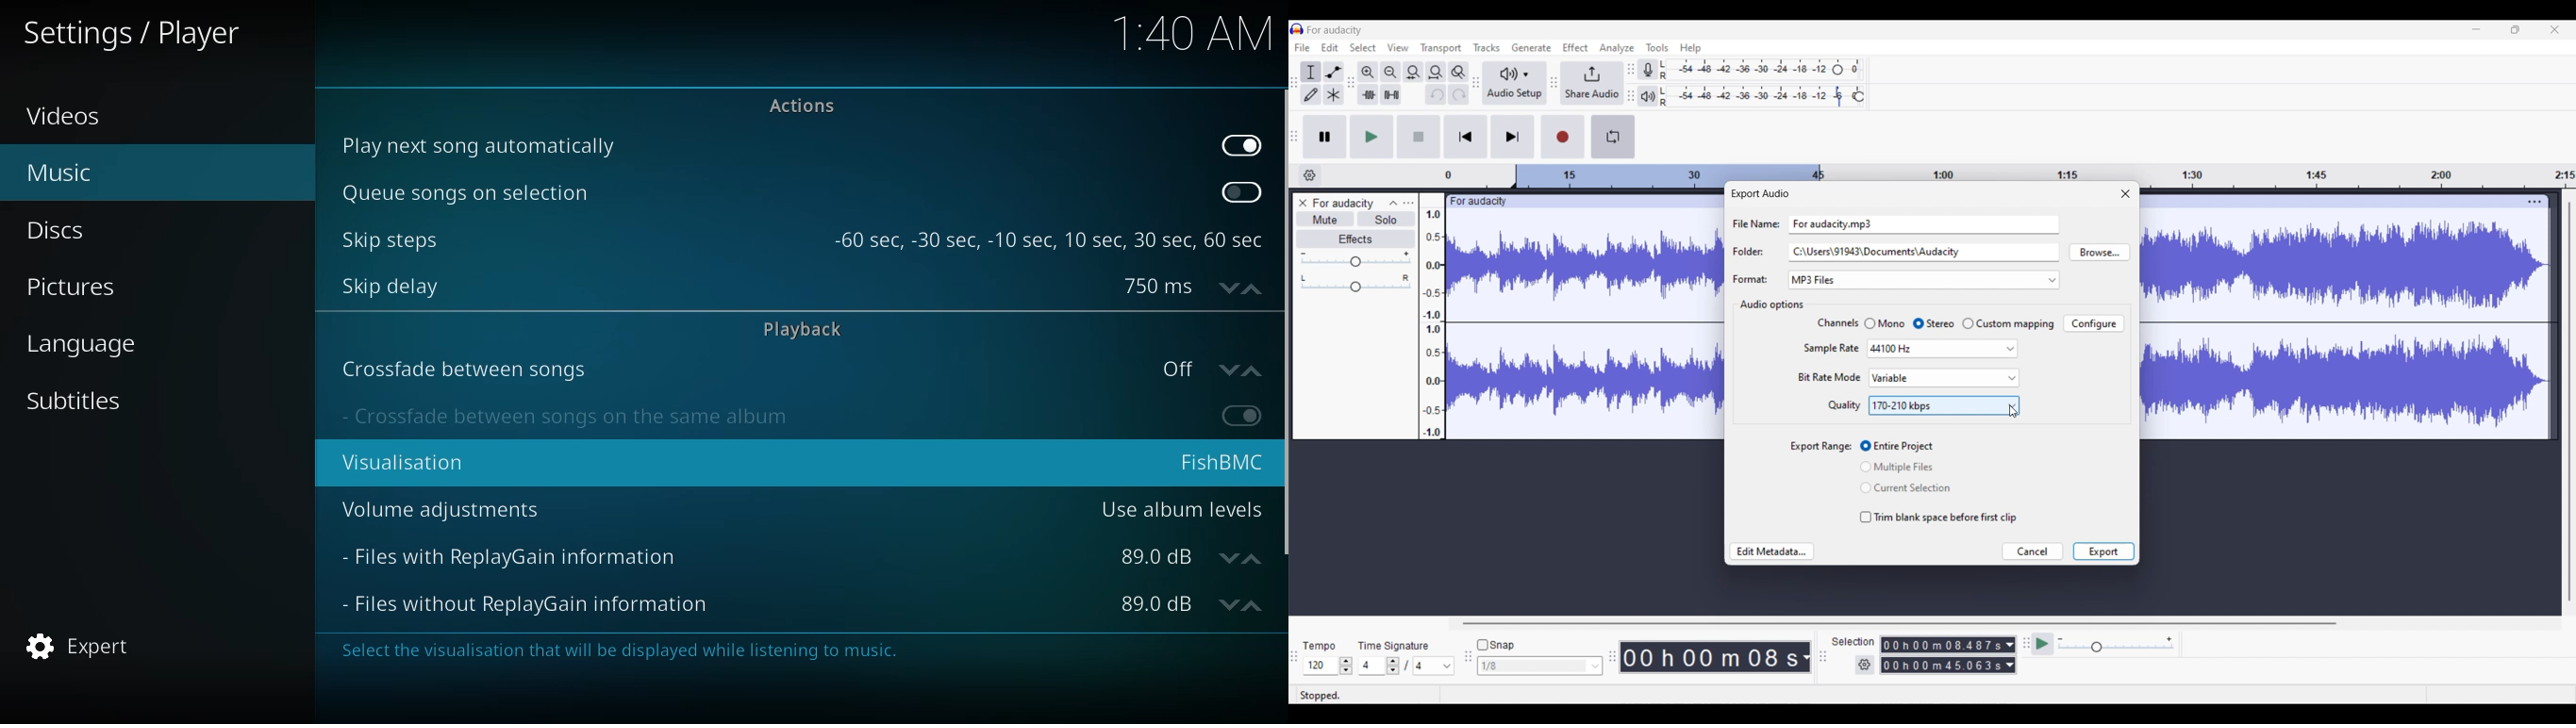 The image size is (2576, 728). I want to click on Trim audio outside selection, so click(1368, 95).